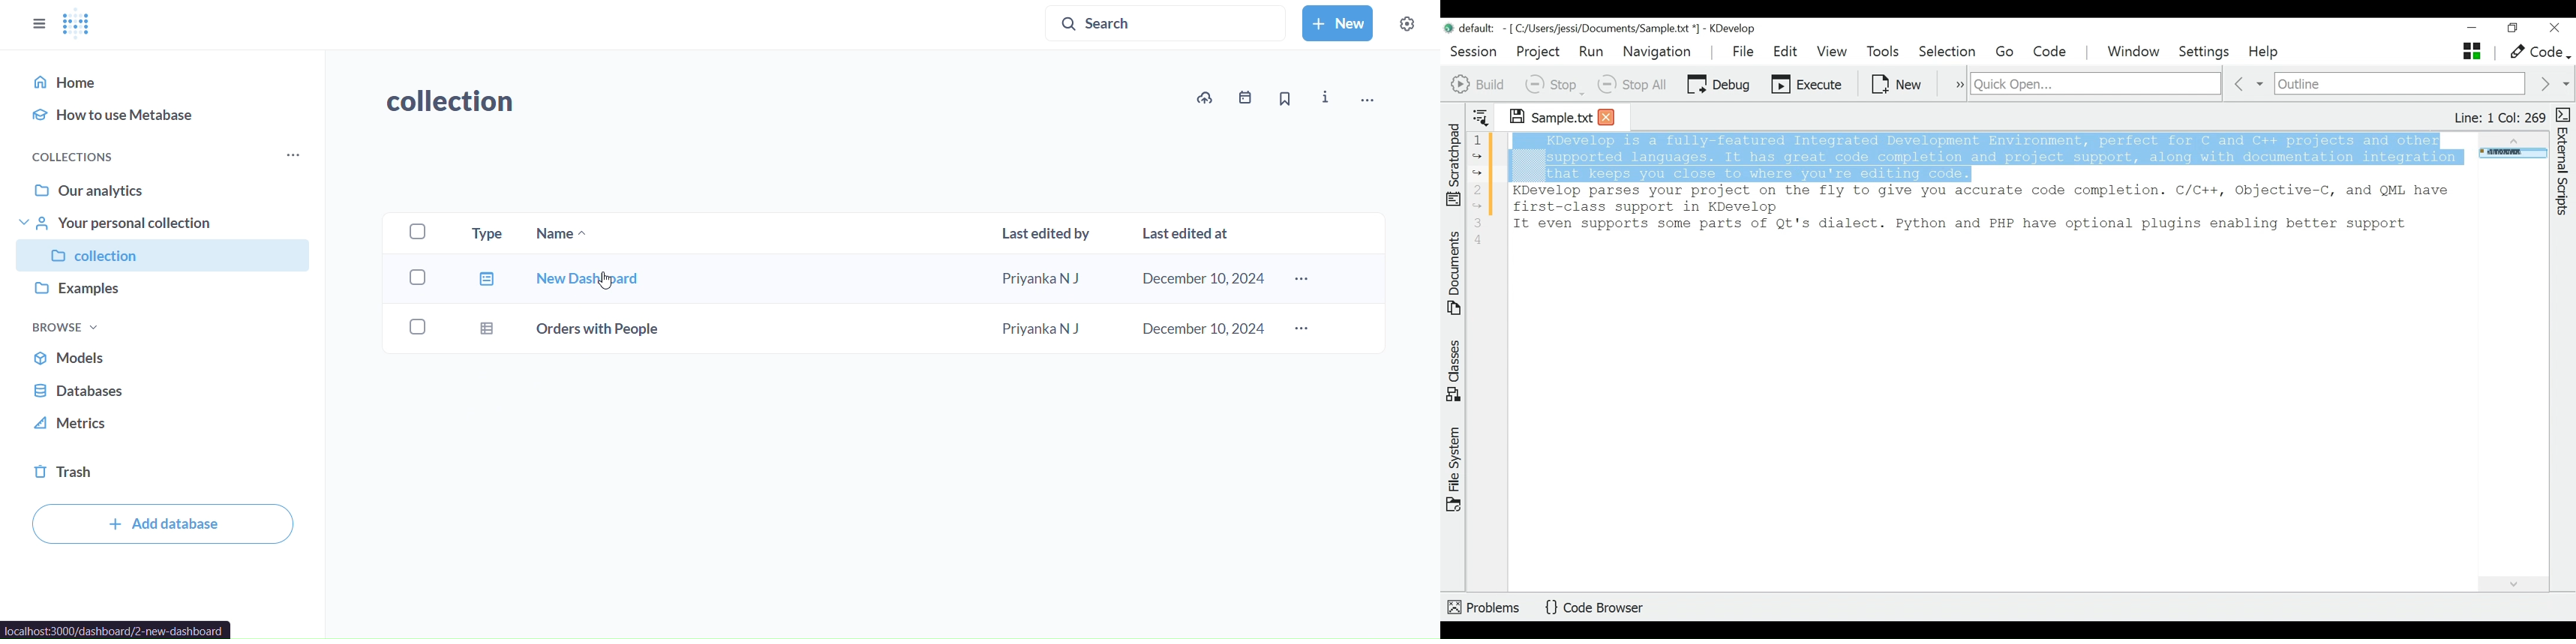  I want to click on minimize, so click(2474, 29).